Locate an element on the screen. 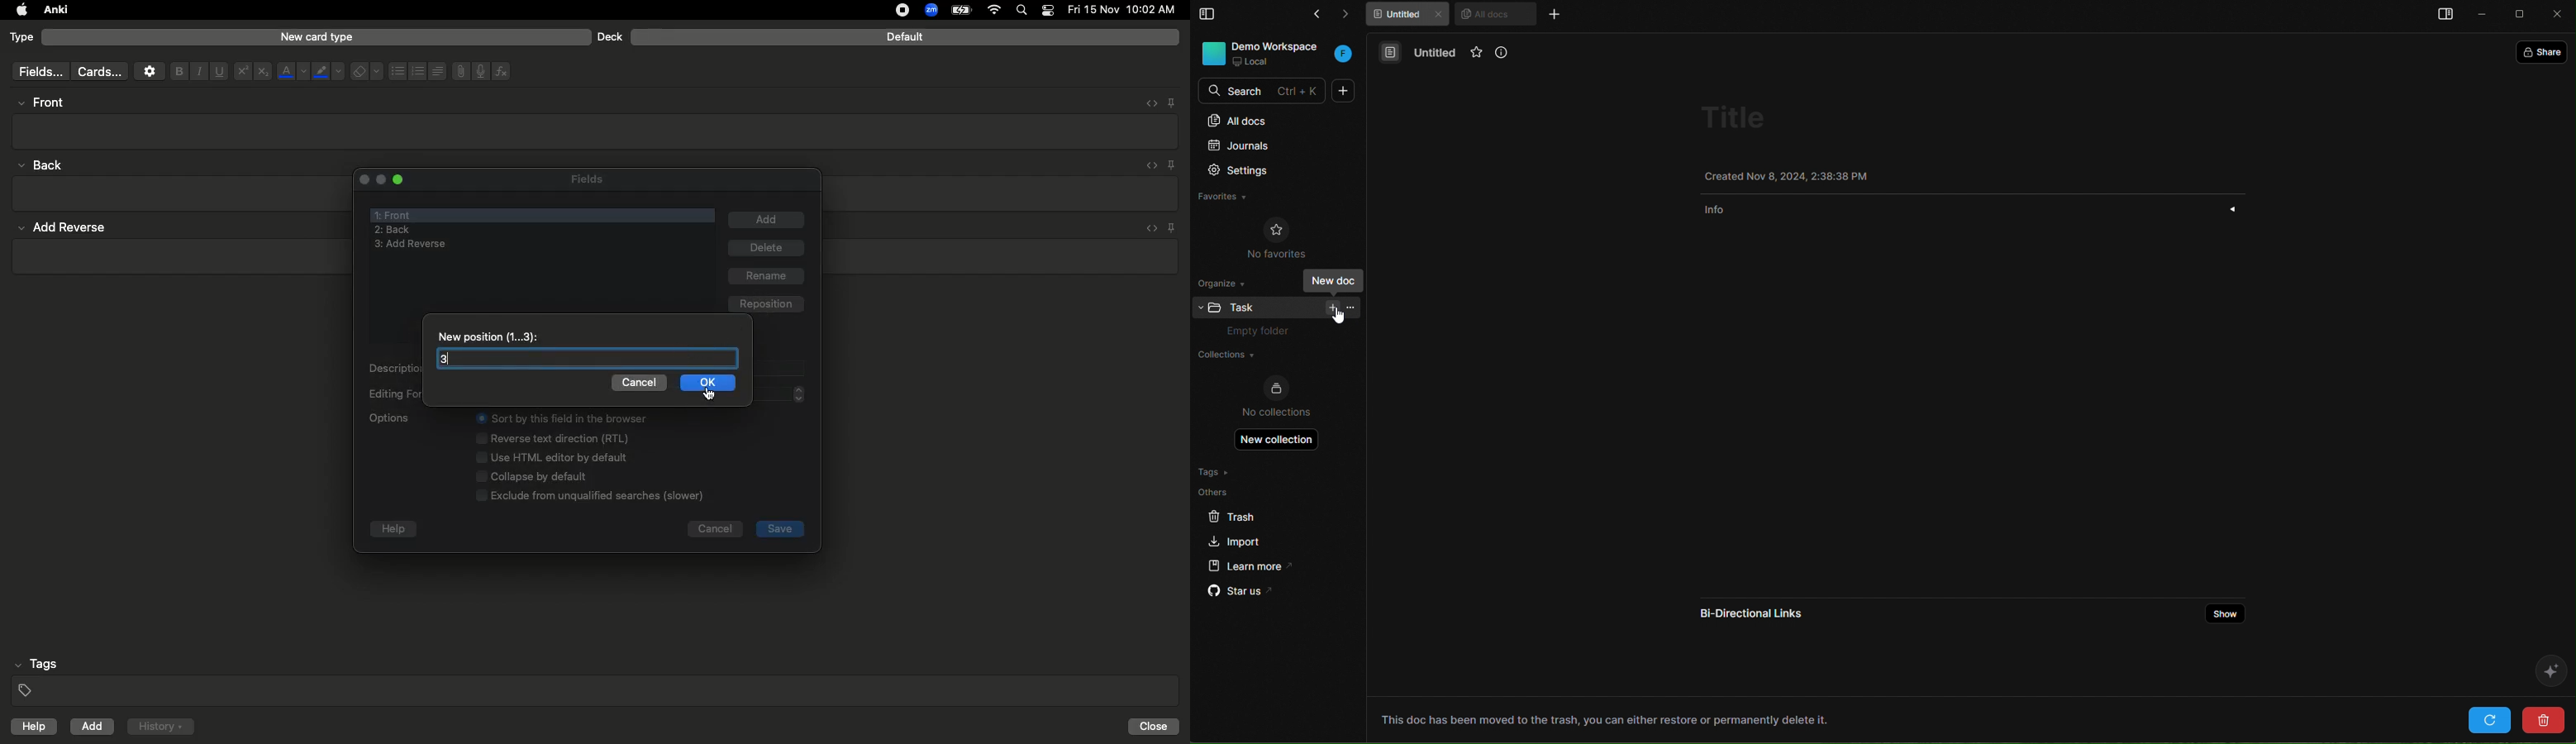 The image size is (2576, 756). forward is located at coordinates (1352, 17).